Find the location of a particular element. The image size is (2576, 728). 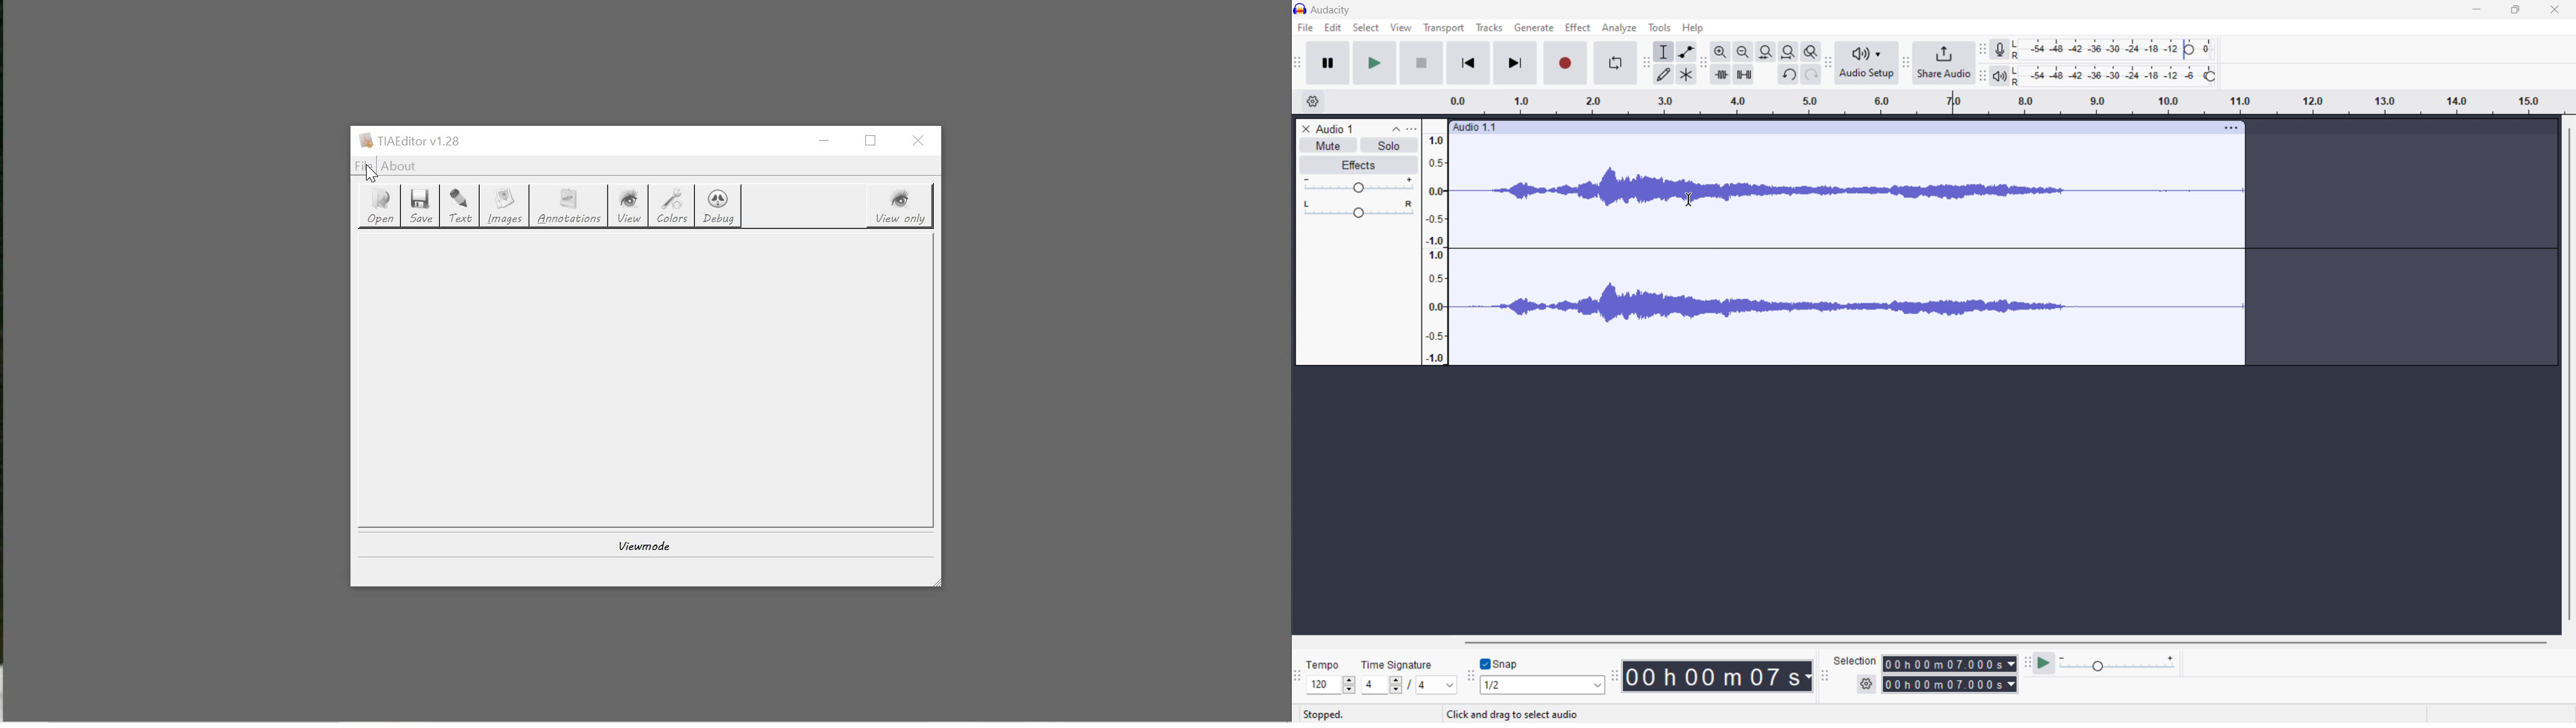

share audio toolbar is located at coordinates (1906, 64).